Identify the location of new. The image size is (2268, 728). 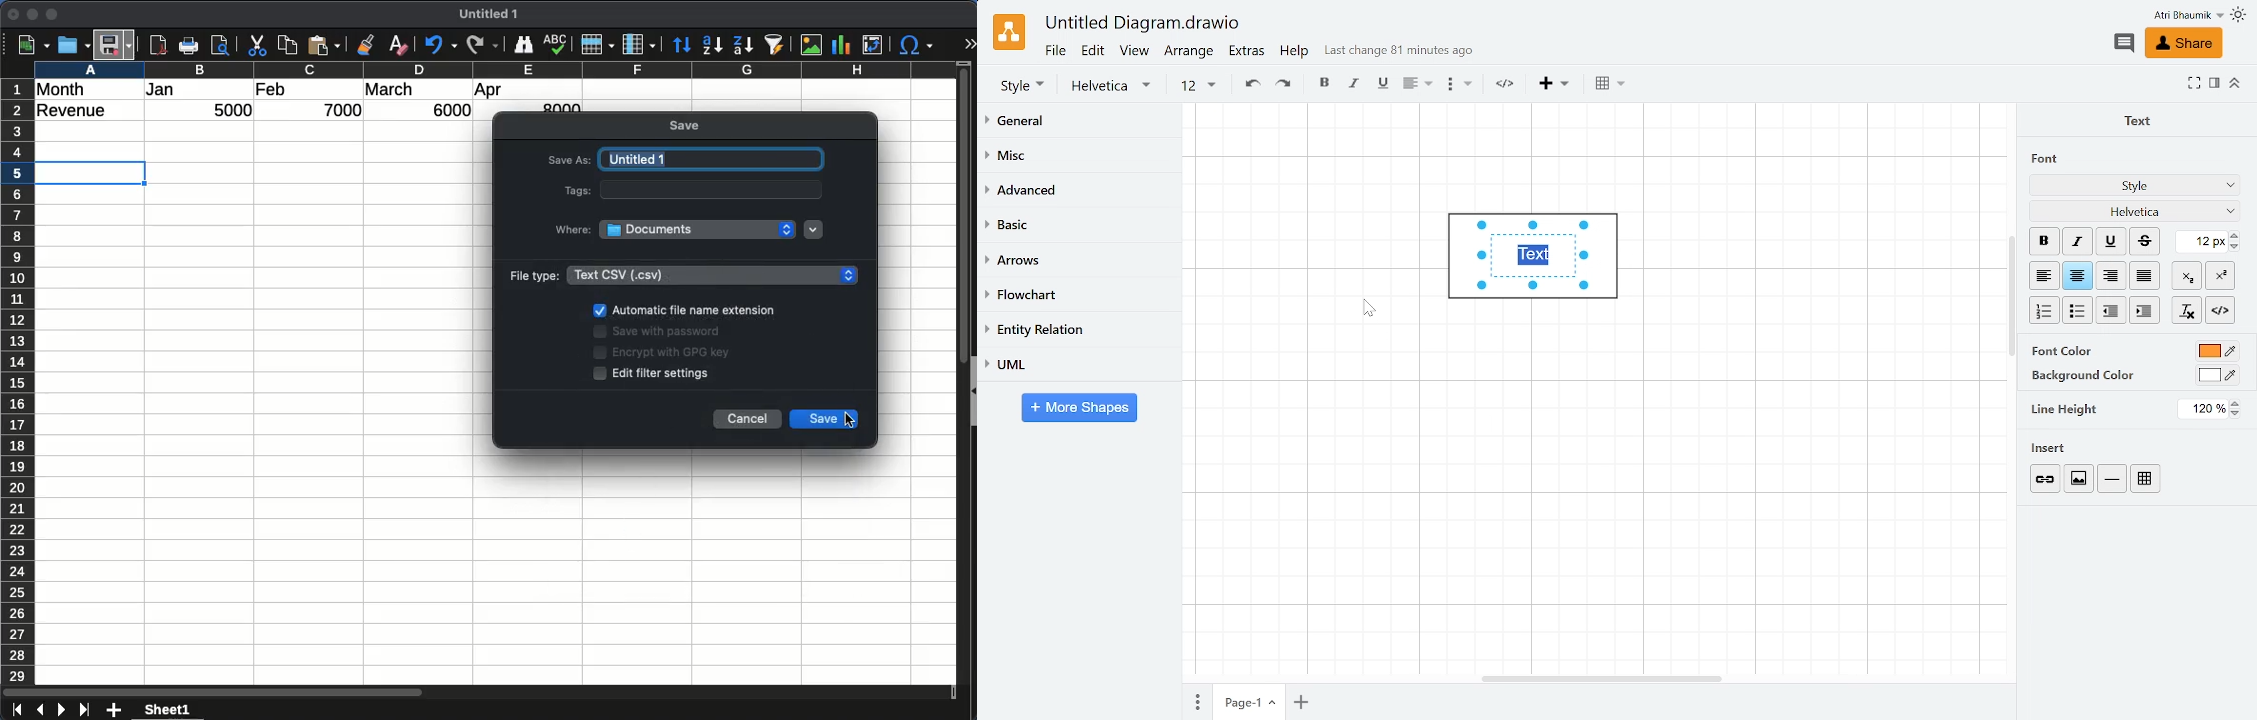
(31, 45).